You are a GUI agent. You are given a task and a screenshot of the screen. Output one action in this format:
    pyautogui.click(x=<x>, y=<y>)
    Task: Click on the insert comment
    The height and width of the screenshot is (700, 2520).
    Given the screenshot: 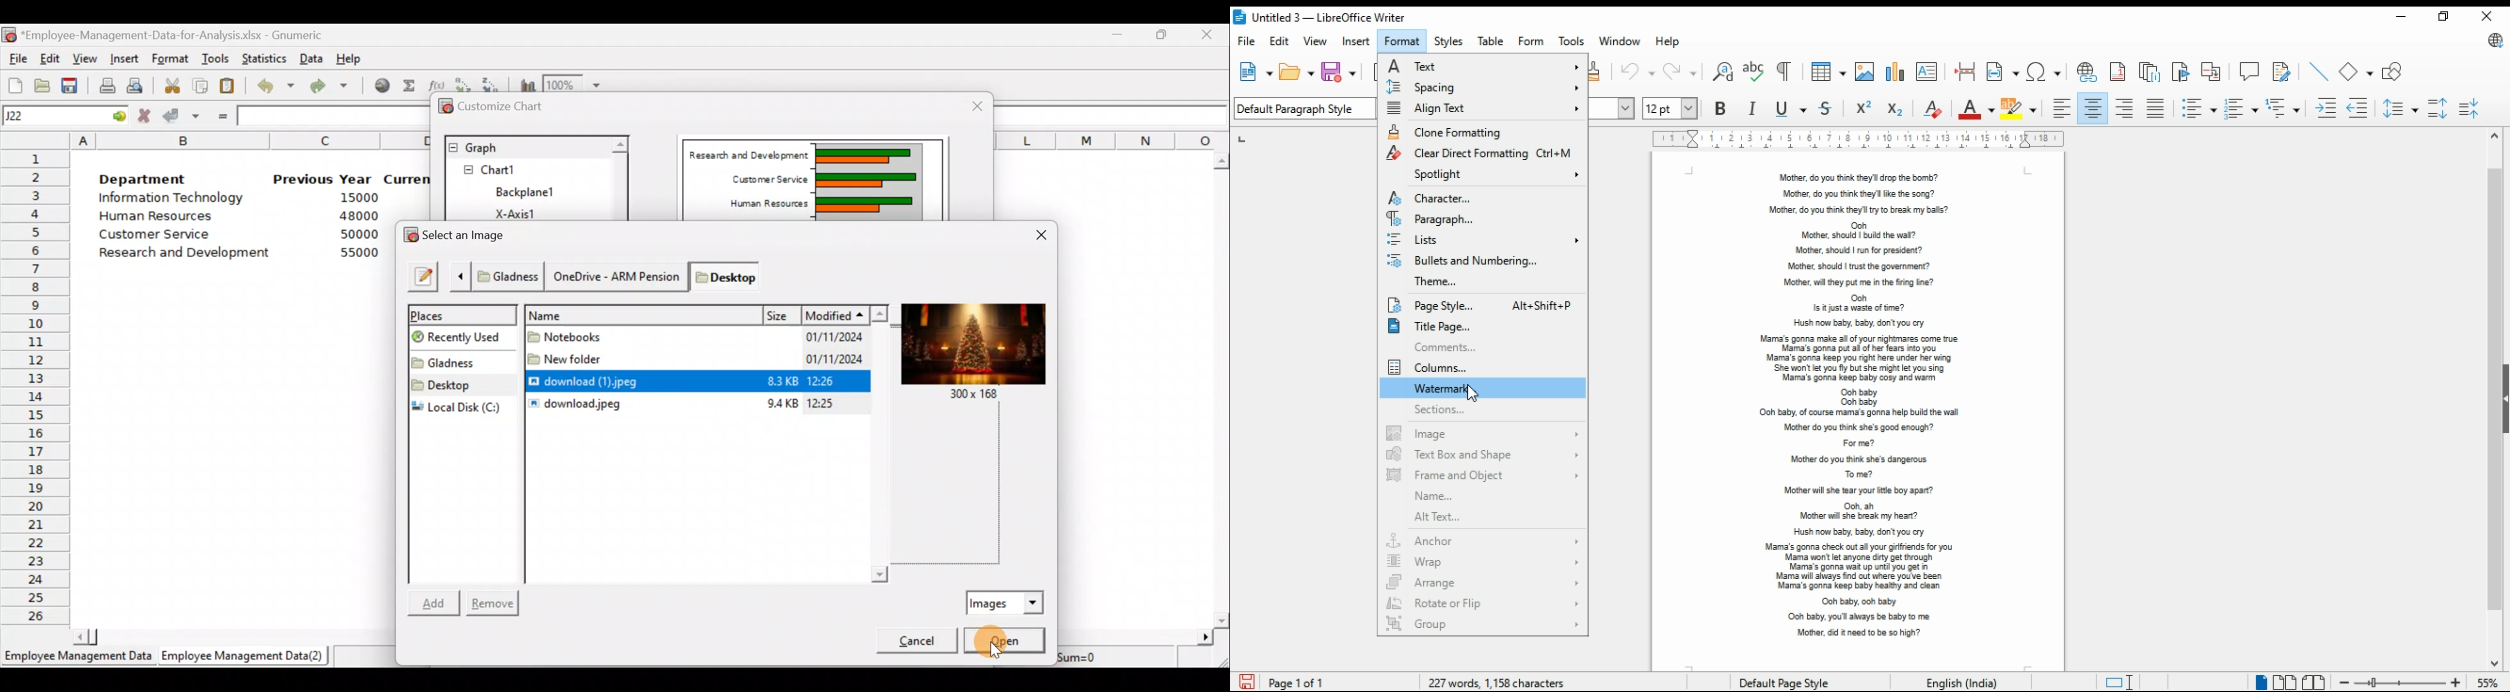 What is the action you would take?
    pyautogui.click(x=2250, y=71)
    